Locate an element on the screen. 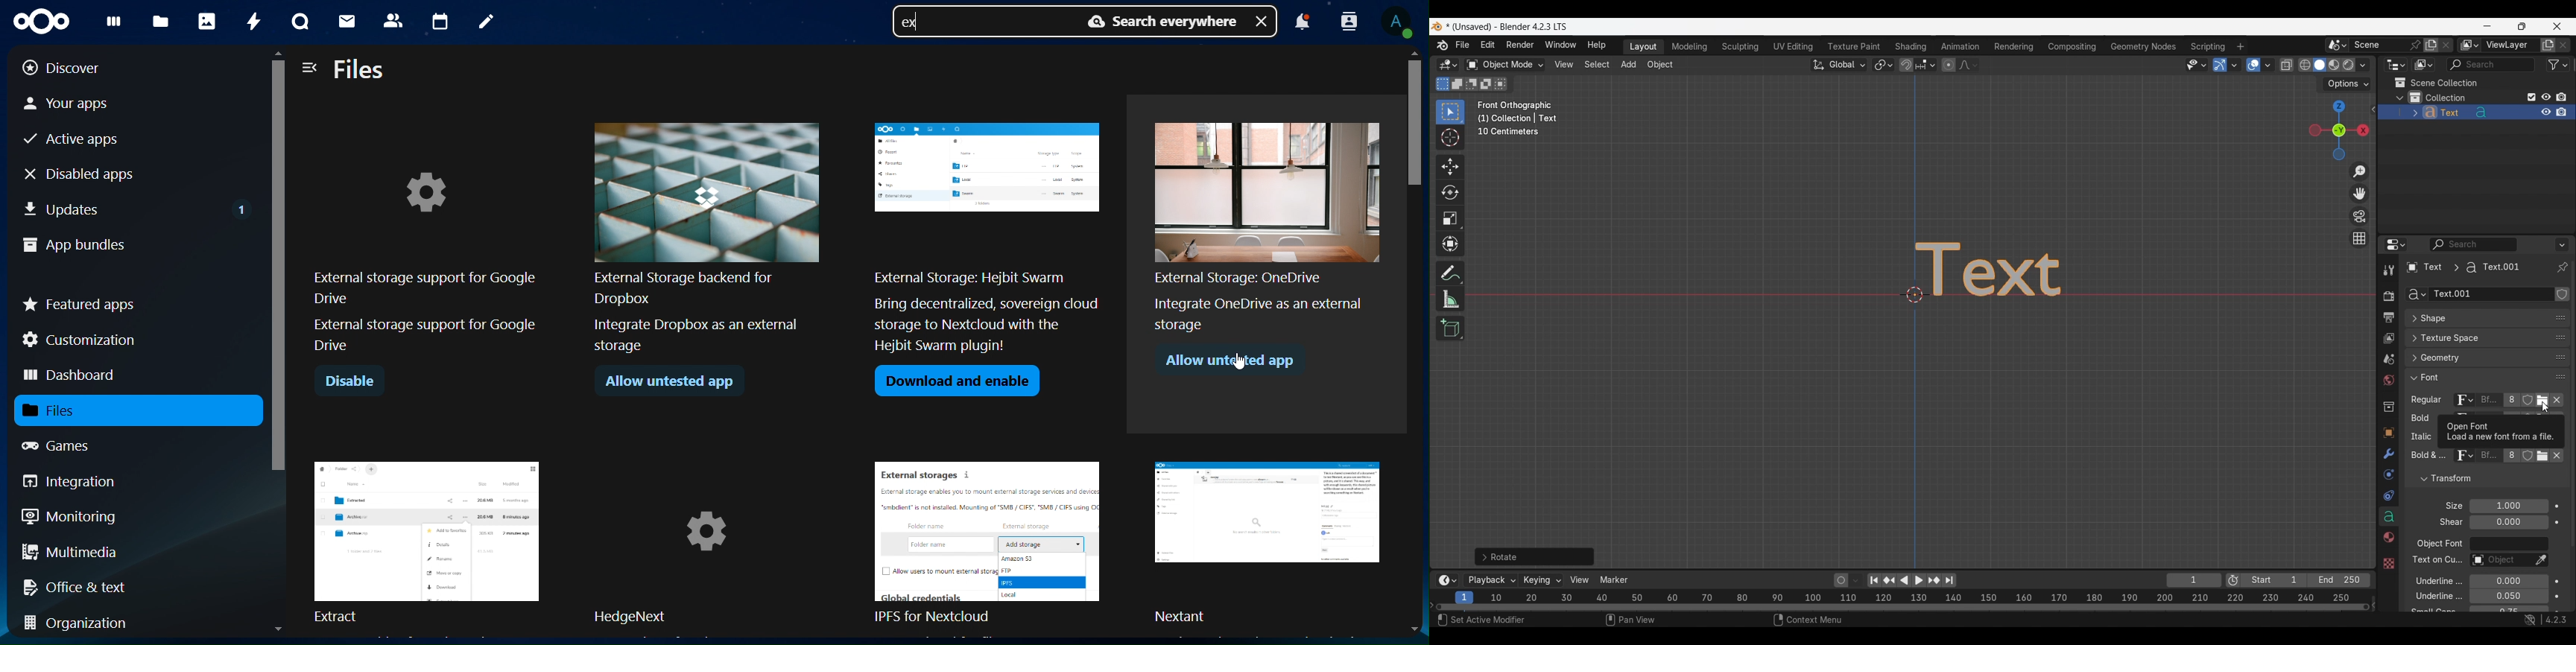  files is located at coordinates (69, 410).